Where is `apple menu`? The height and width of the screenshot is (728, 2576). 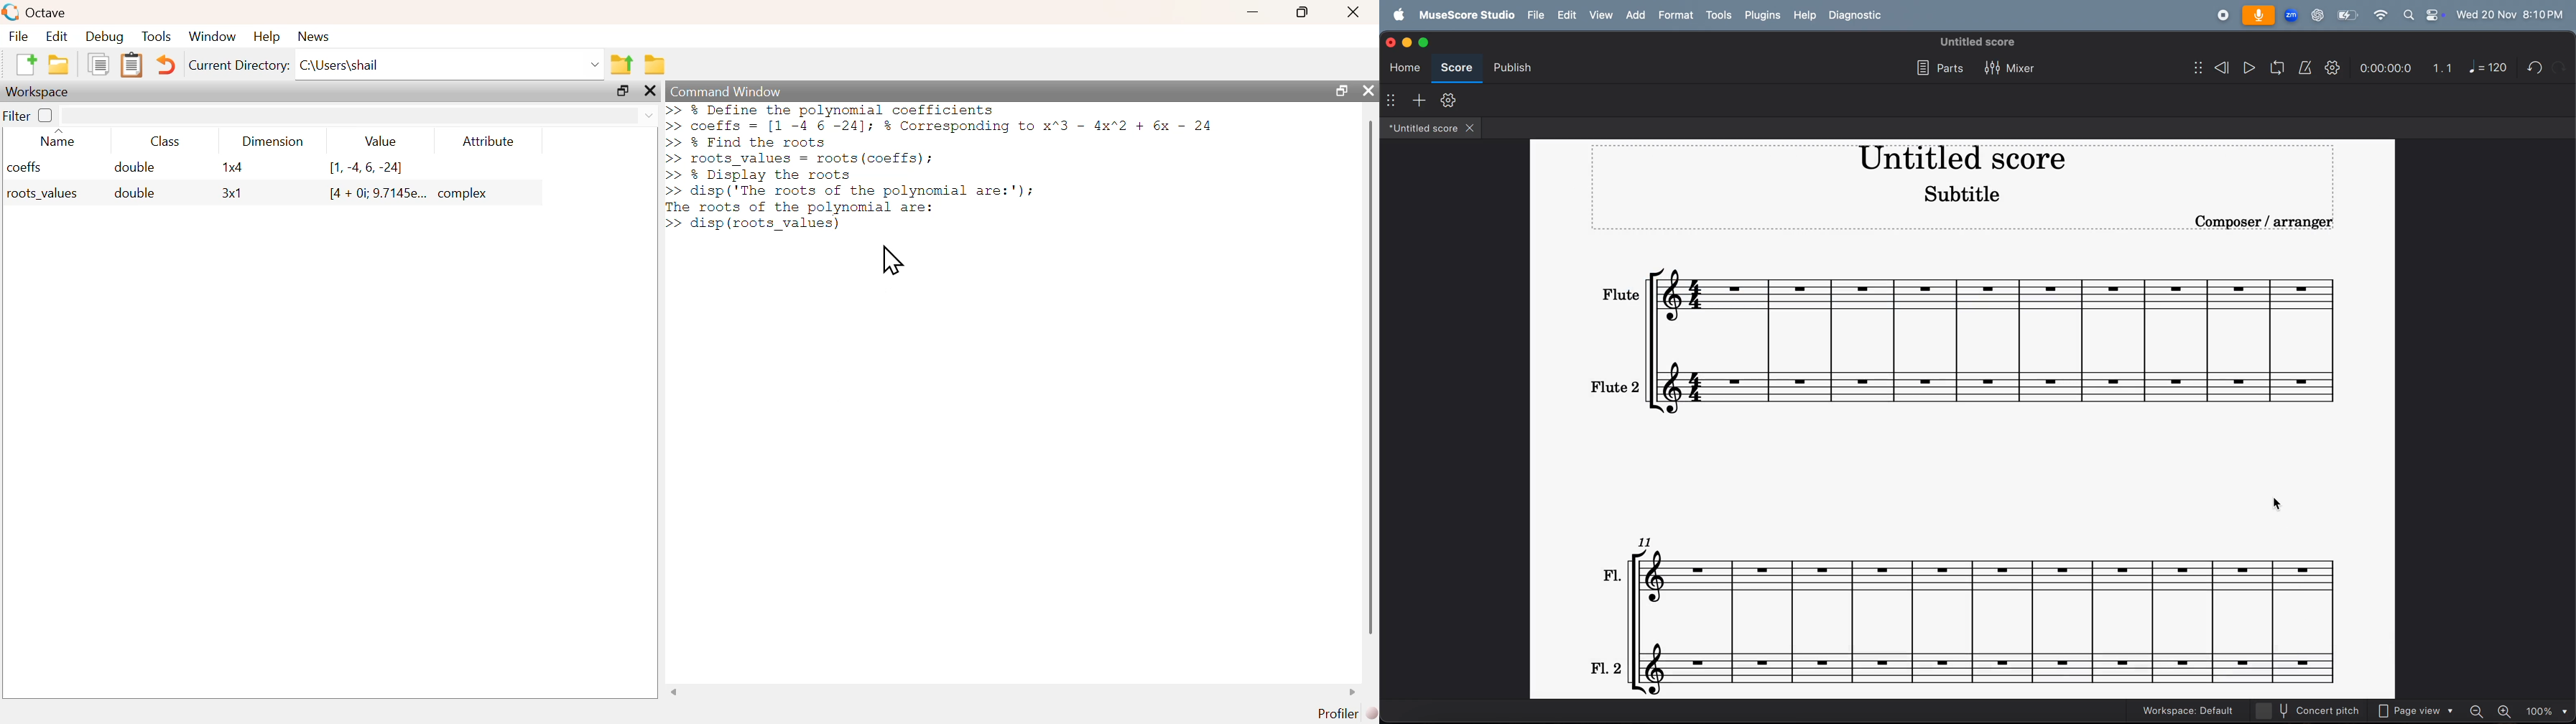 apple menu is located at coordinates (1399, 15).